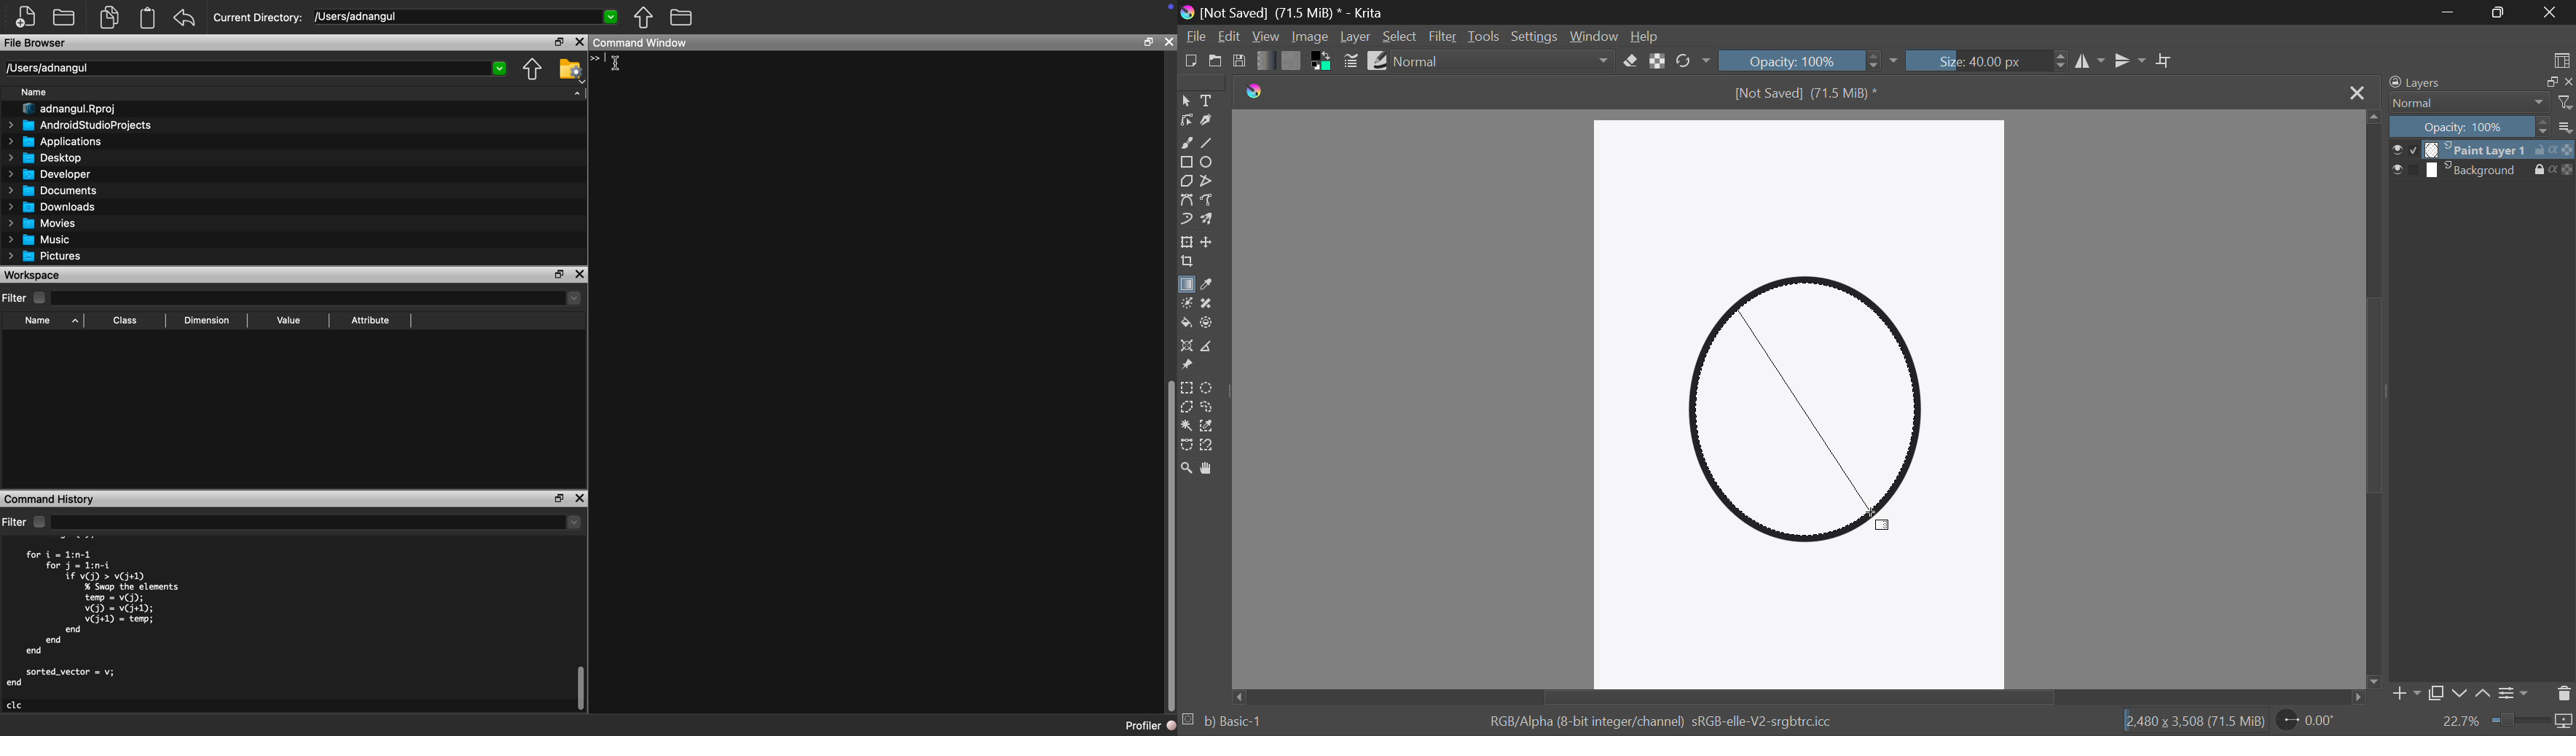  Describe the element at coordinates (581, 631) in the screenshot. I see `Scroll` at that location.